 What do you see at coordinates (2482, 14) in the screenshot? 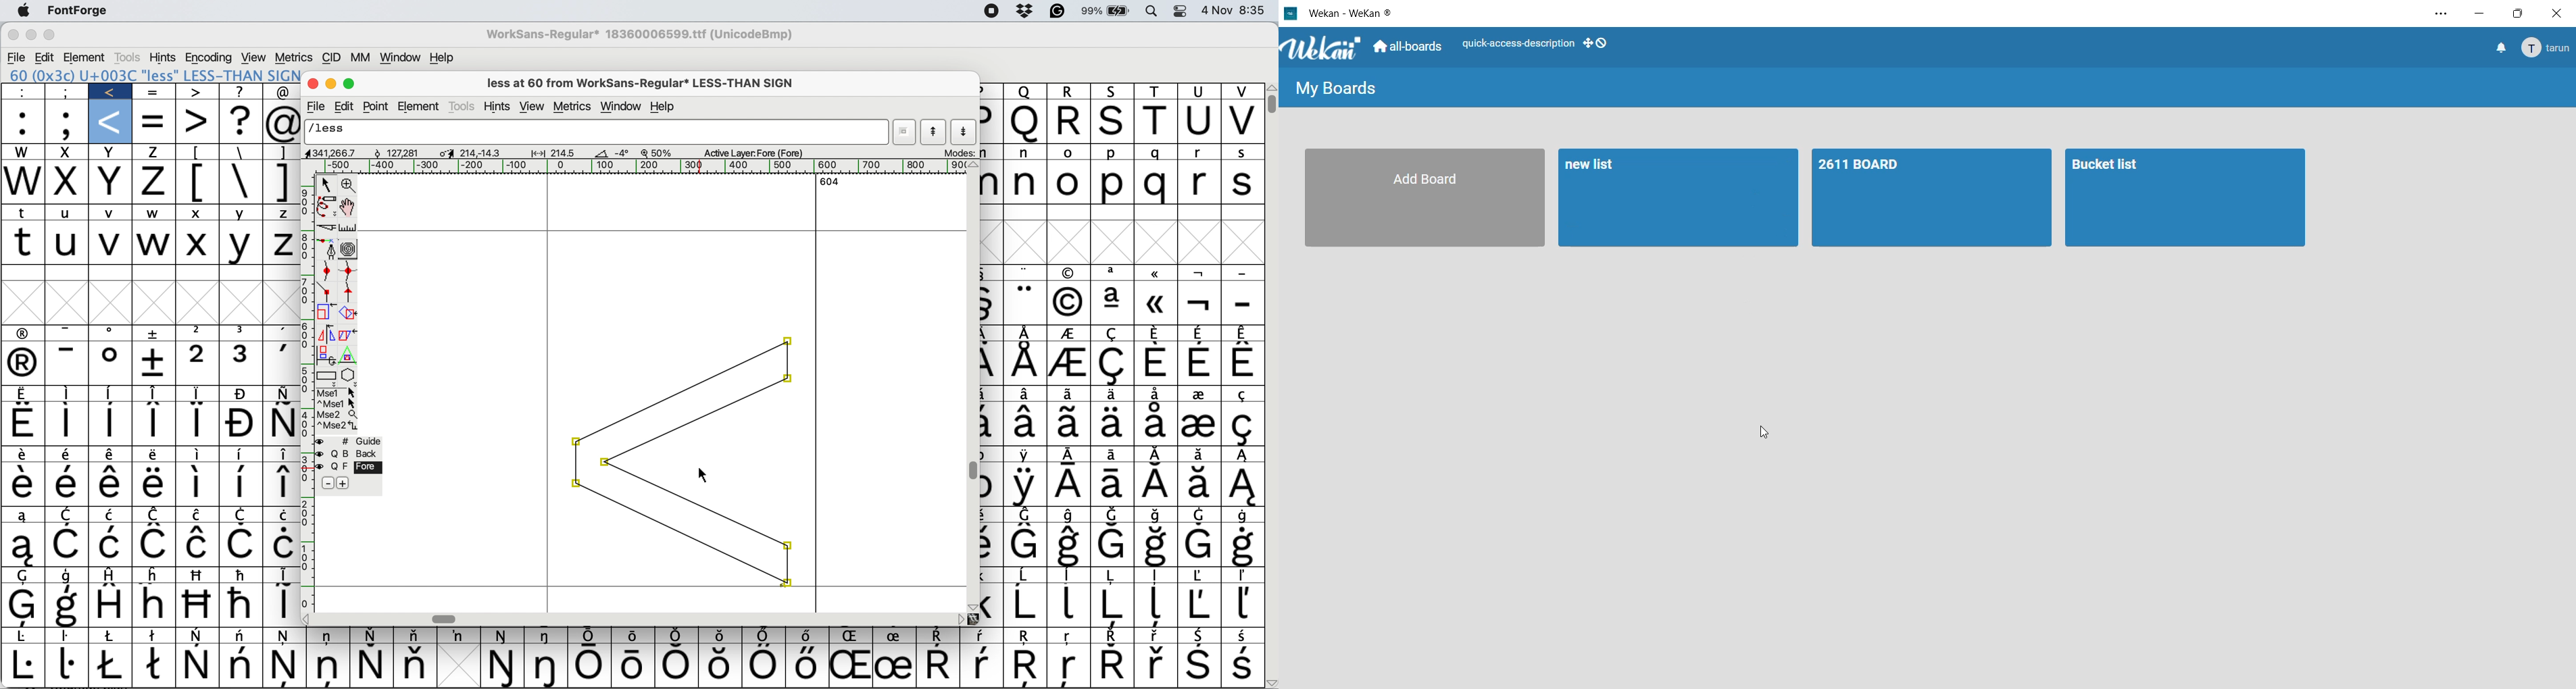
I see `minimize` at bounding box center [2482, 14].